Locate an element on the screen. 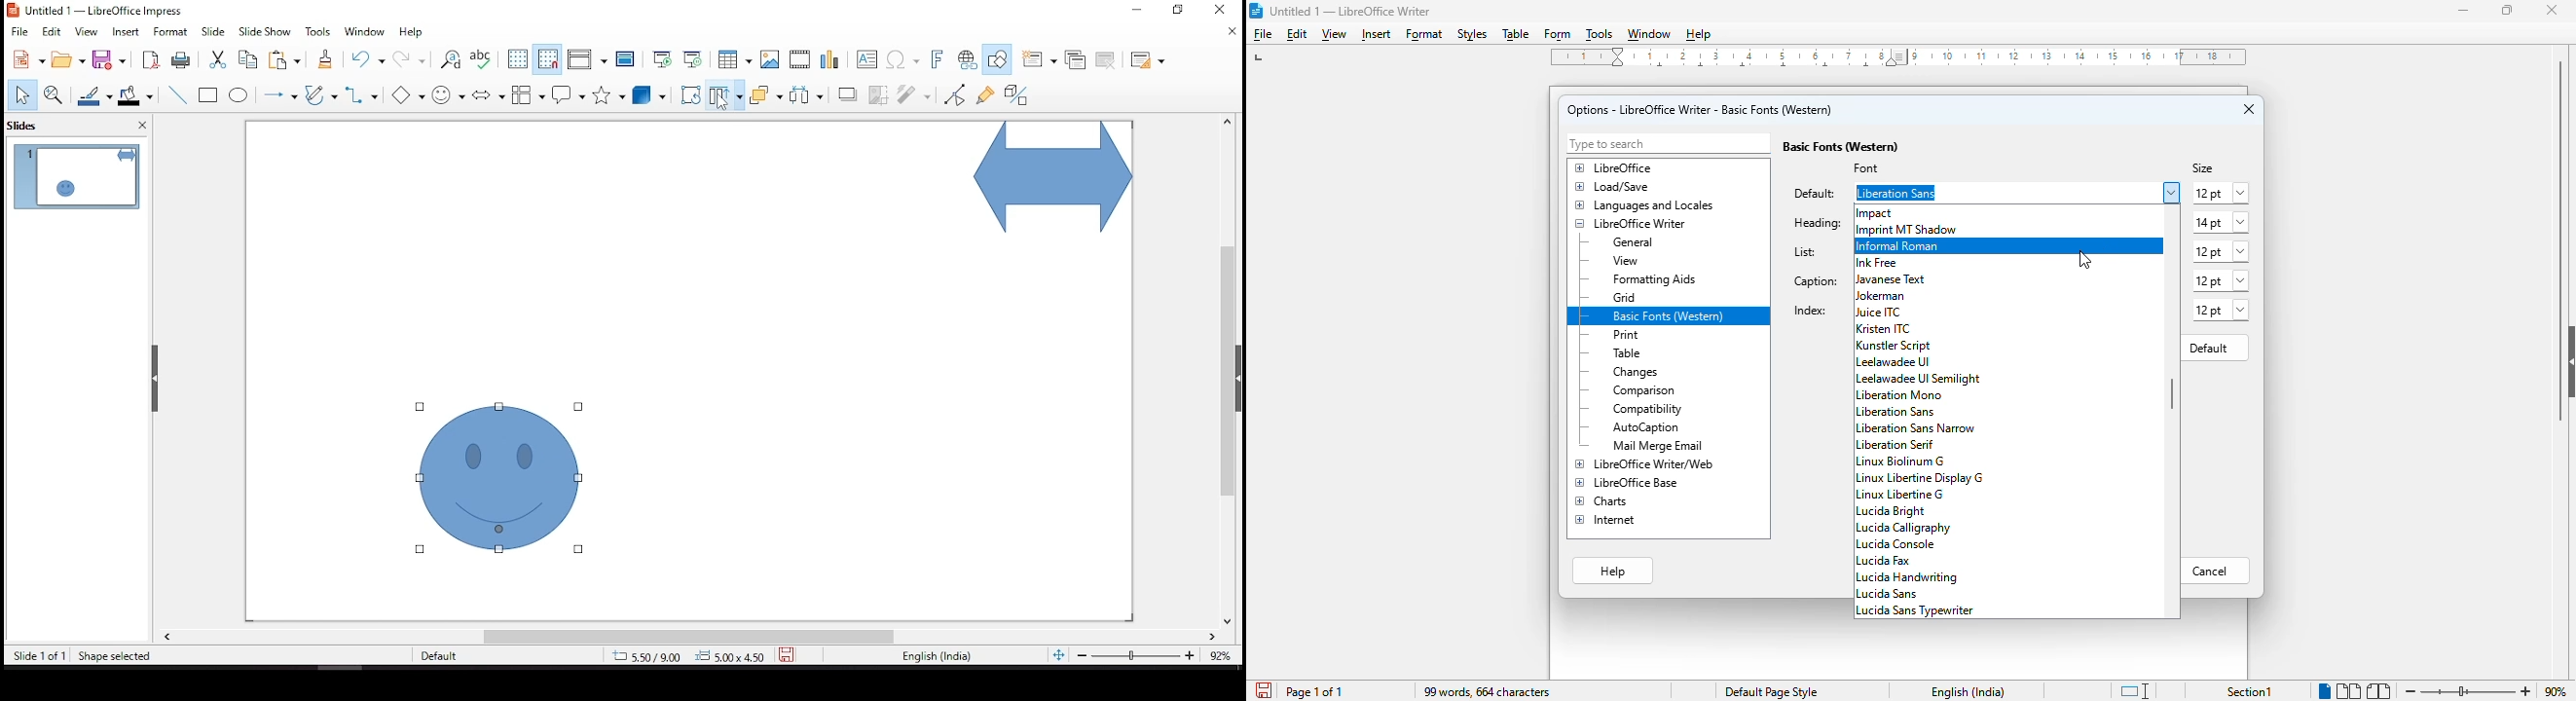 The height and width of the screenshot is (728, 2576). zoom out is located at coordinates (2410, 692).